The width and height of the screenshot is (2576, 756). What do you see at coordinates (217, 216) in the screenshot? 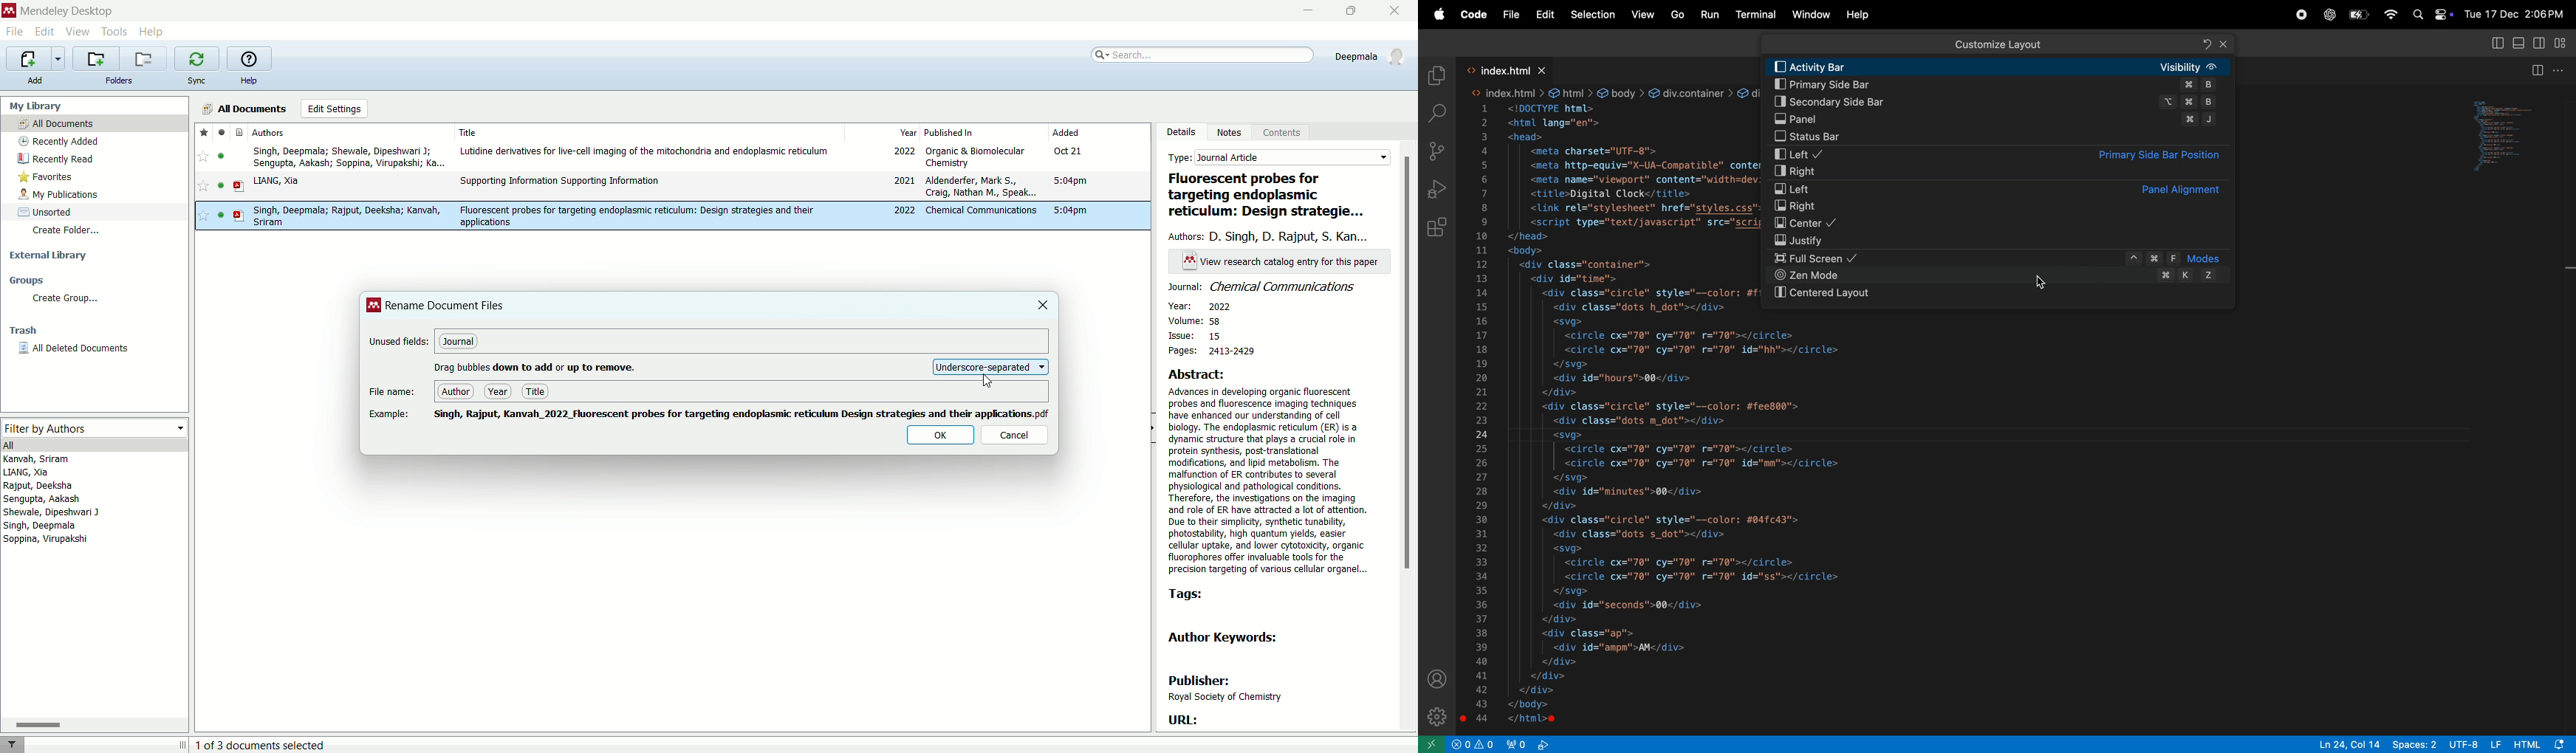
I see `read/unread` at bounding box center [217, 216].